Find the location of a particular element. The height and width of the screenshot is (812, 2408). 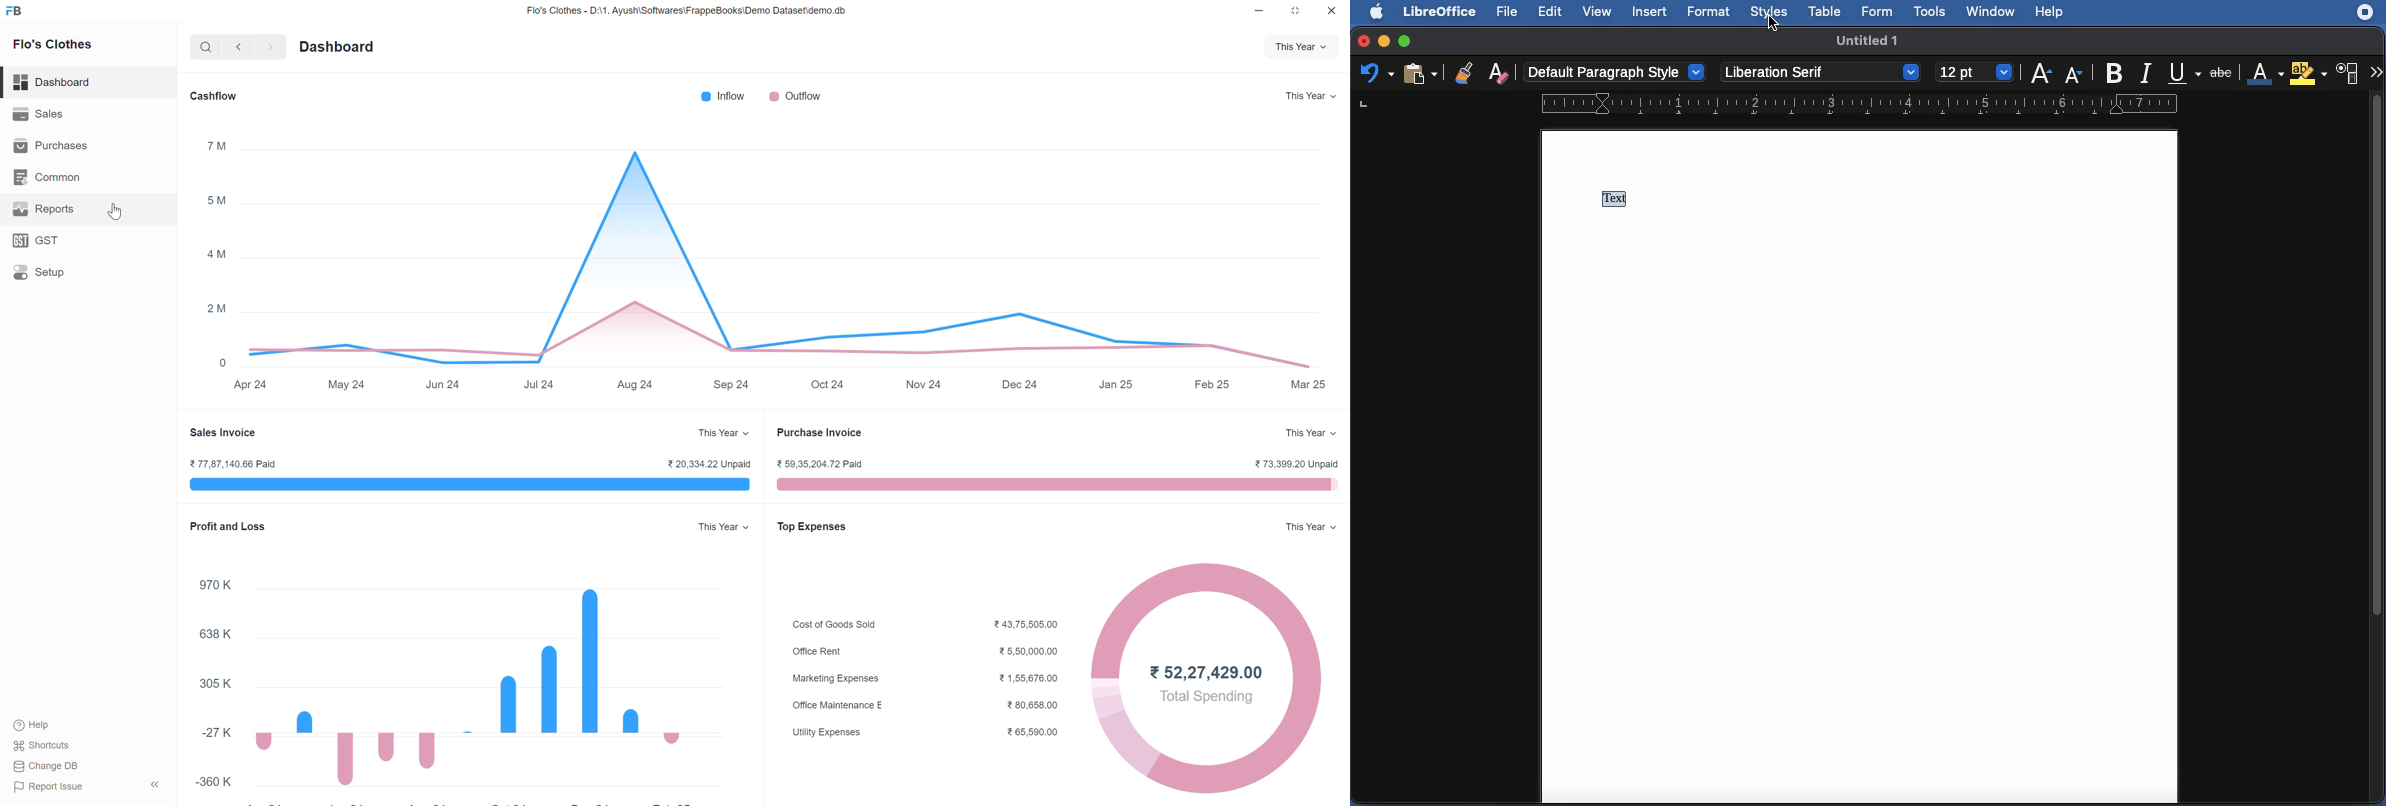

back is located at coordinates (238, 49).